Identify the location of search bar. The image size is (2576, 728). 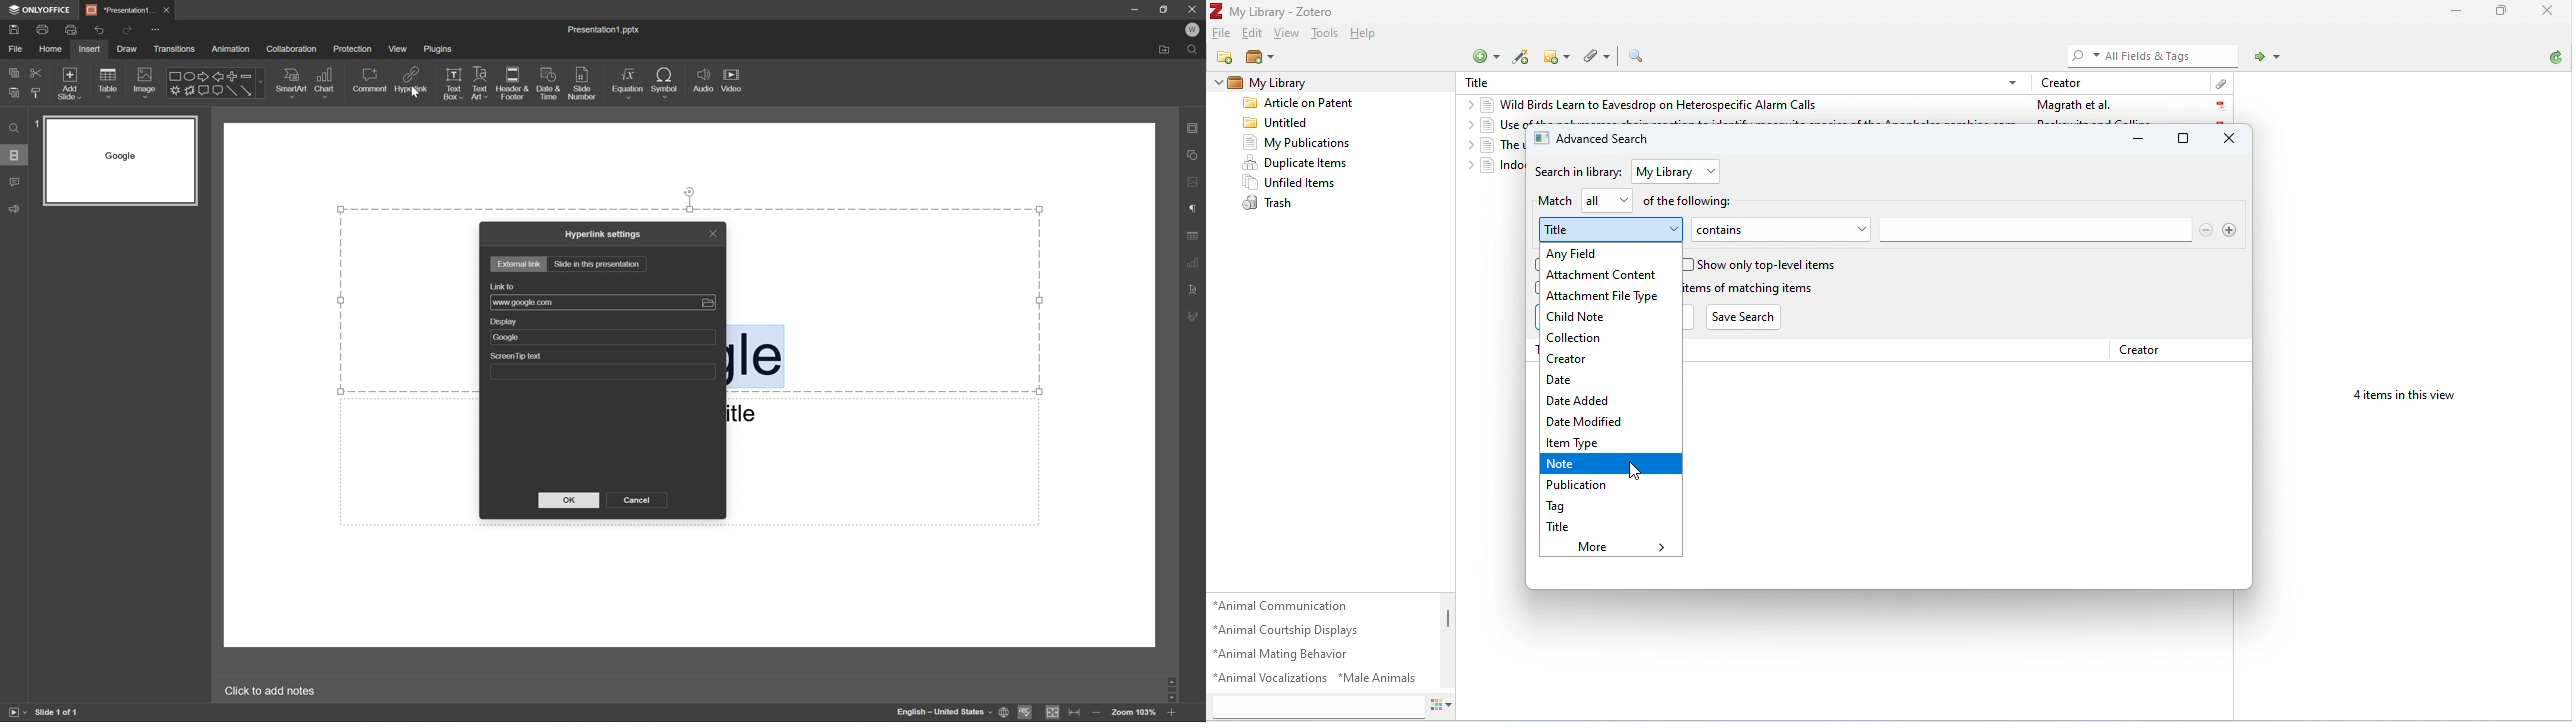
(2035, 230).